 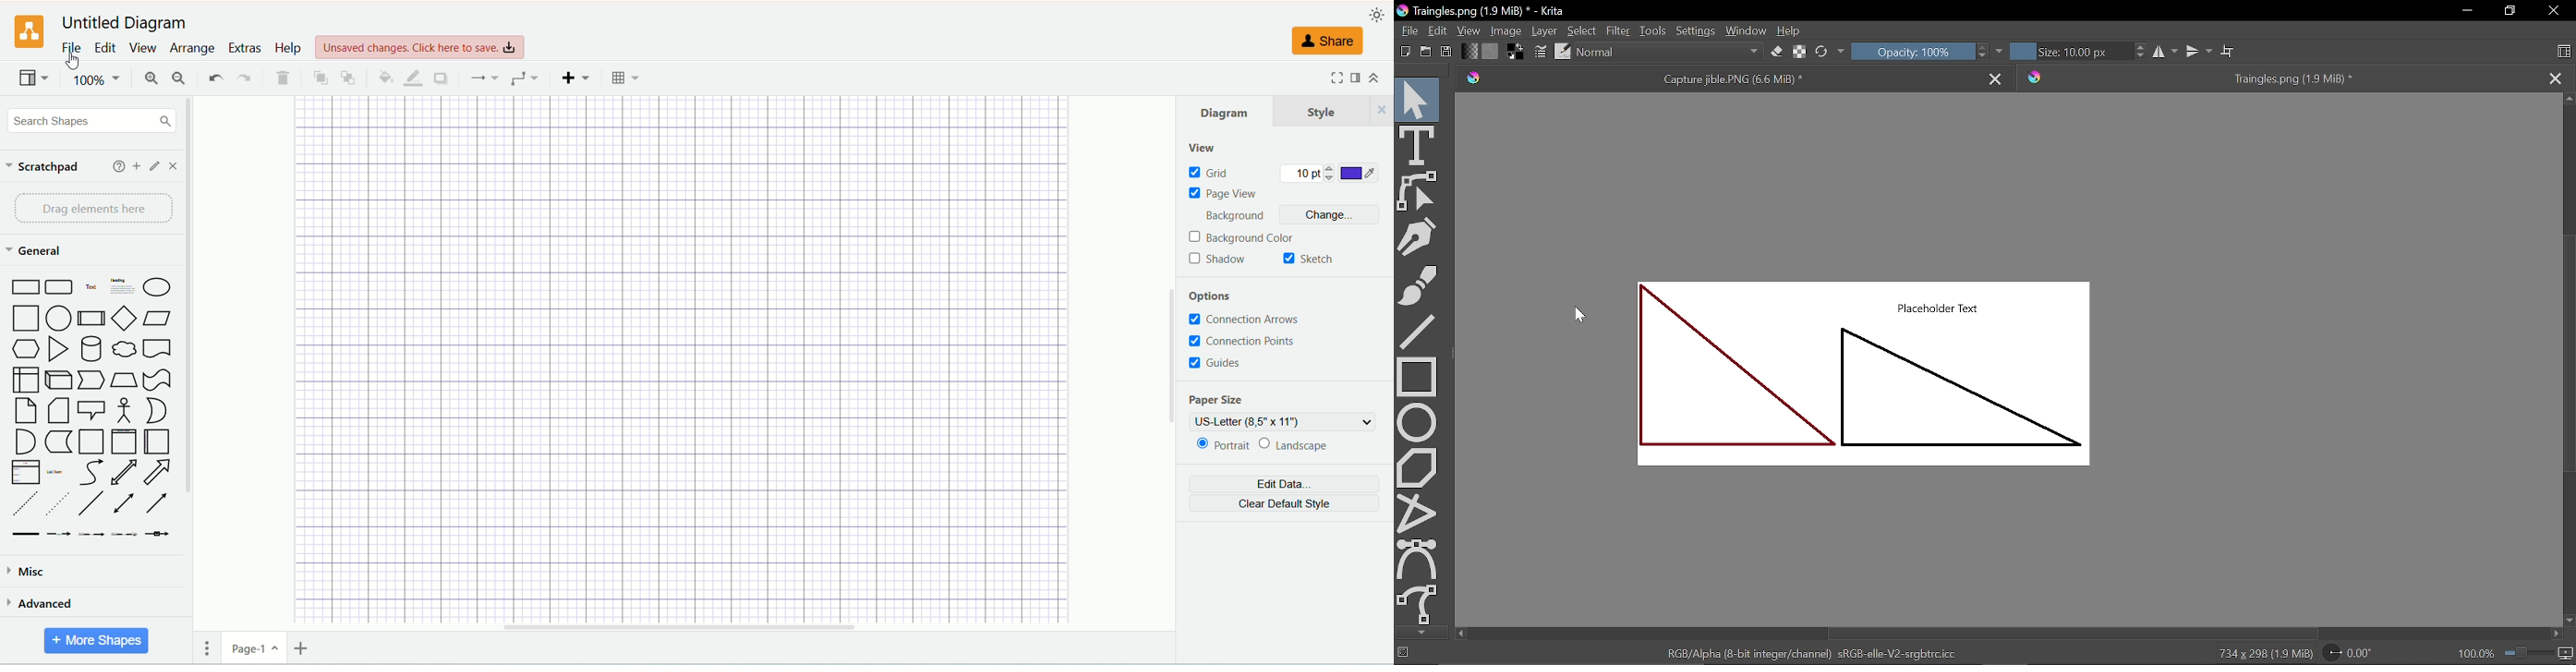 I want to click on Container, so click(x=91, y=443).